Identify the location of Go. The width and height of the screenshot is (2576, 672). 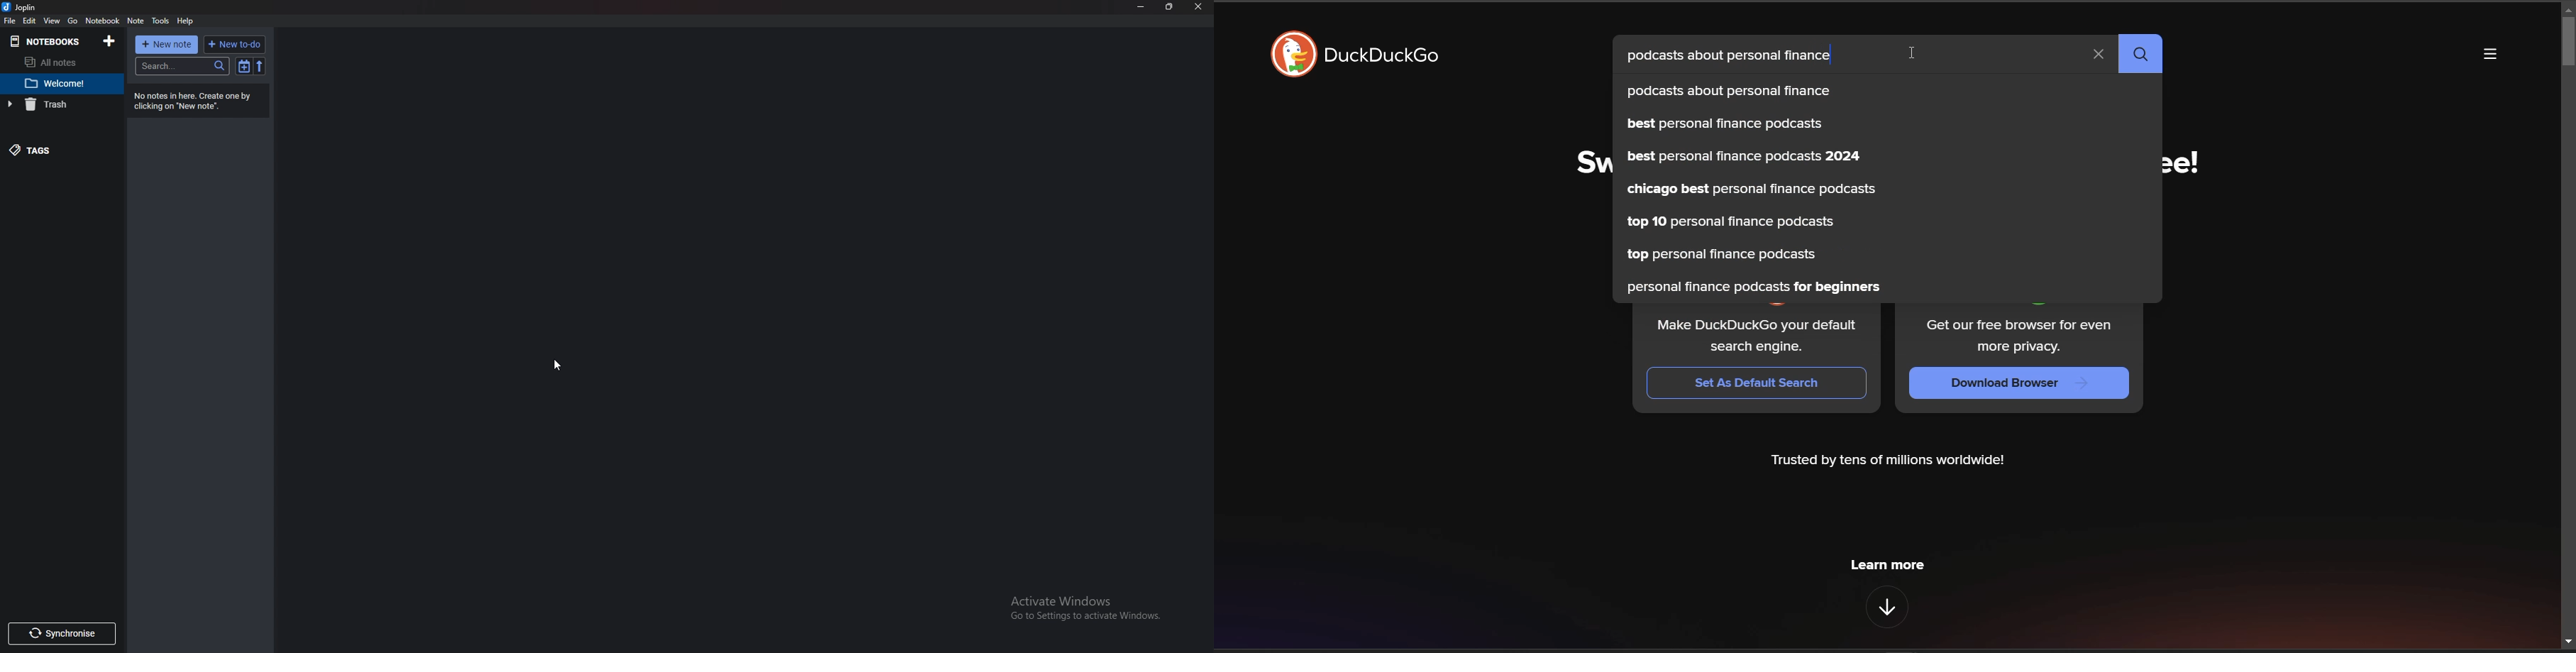
(73, 21).